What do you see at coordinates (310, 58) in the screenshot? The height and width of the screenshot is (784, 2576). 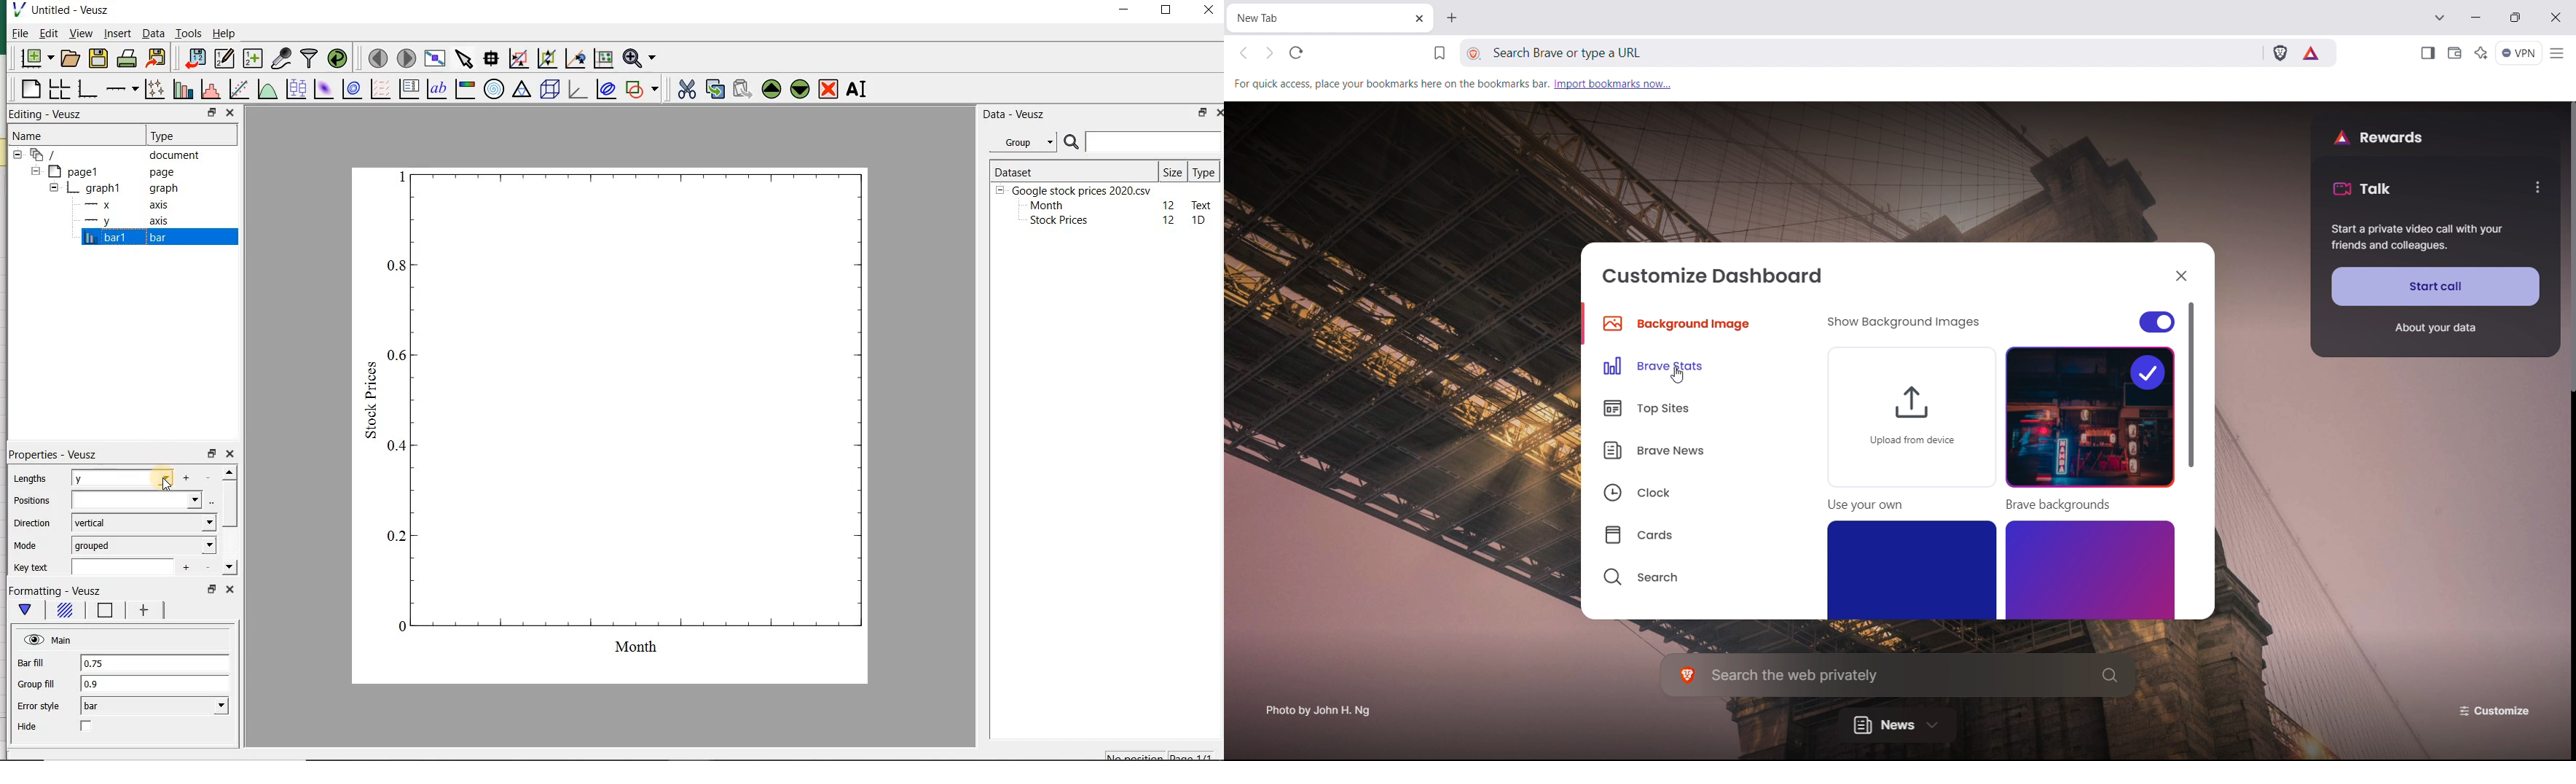 I see `filter data` at bounding box center [310, 58].